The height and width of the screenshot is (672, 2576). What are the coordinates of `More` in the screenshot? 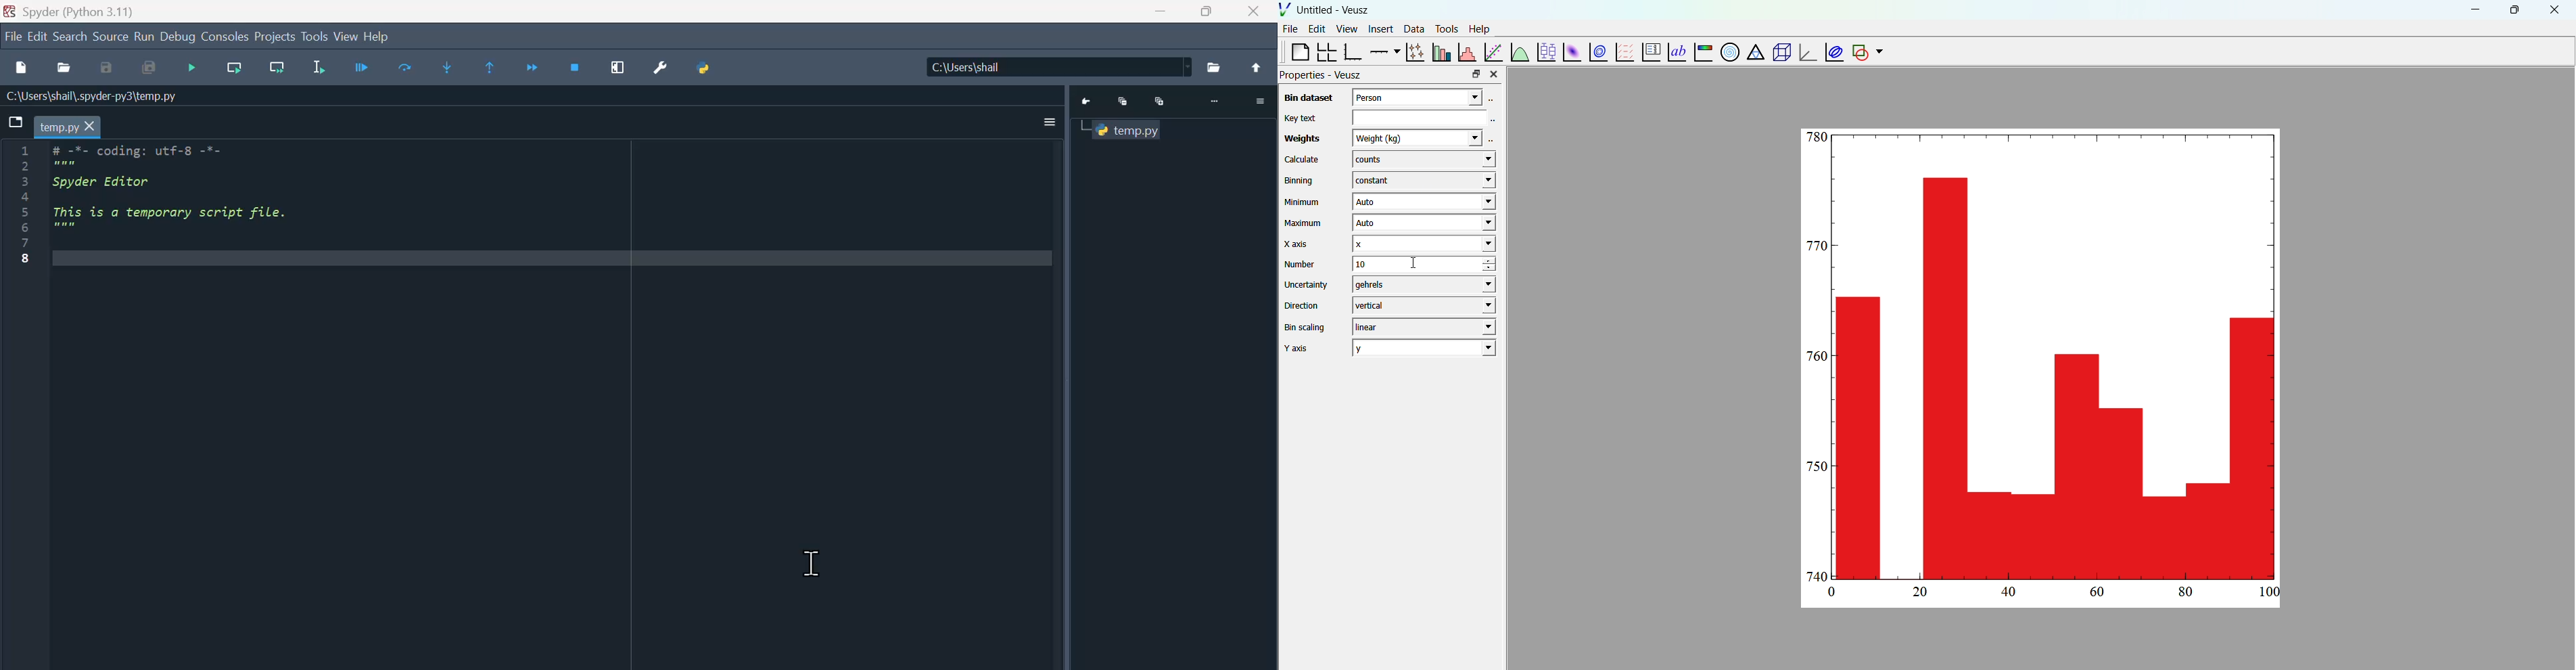 It's located at (1217, 101).